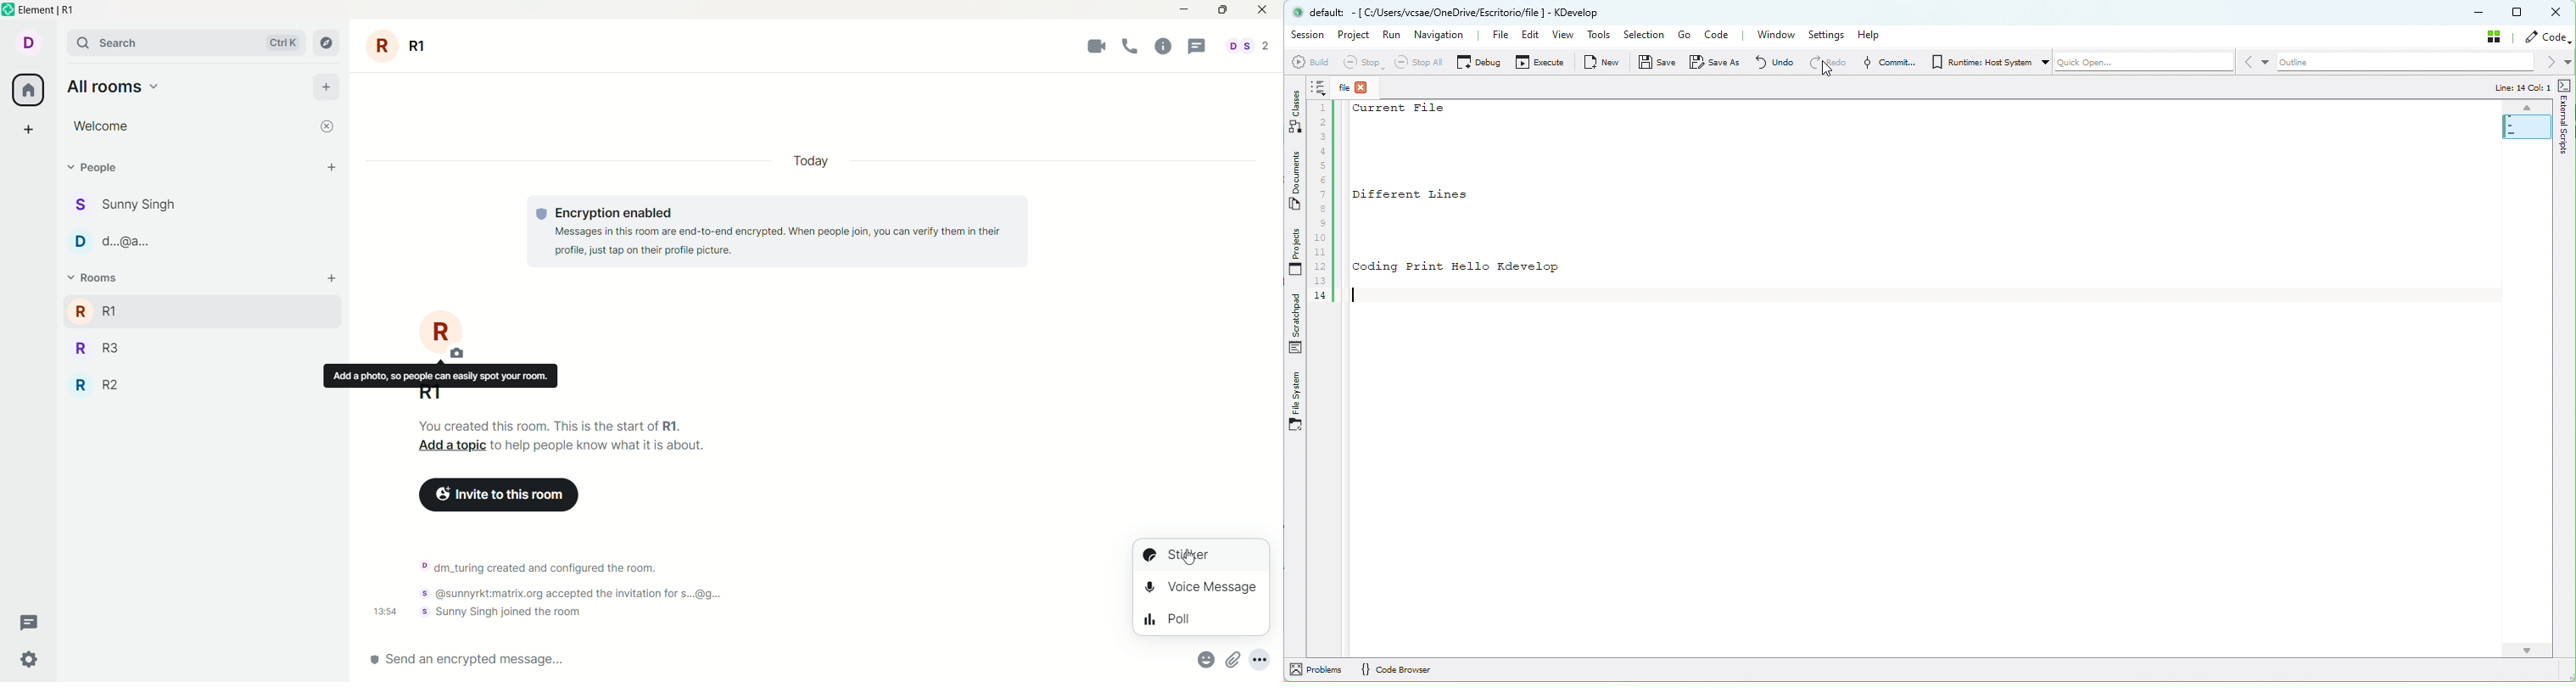 Image resolution: width=2576 pixels, height=700 pixels. Describe the element at coordinates (398, 46) in the screenshot. I see `room` at that location.